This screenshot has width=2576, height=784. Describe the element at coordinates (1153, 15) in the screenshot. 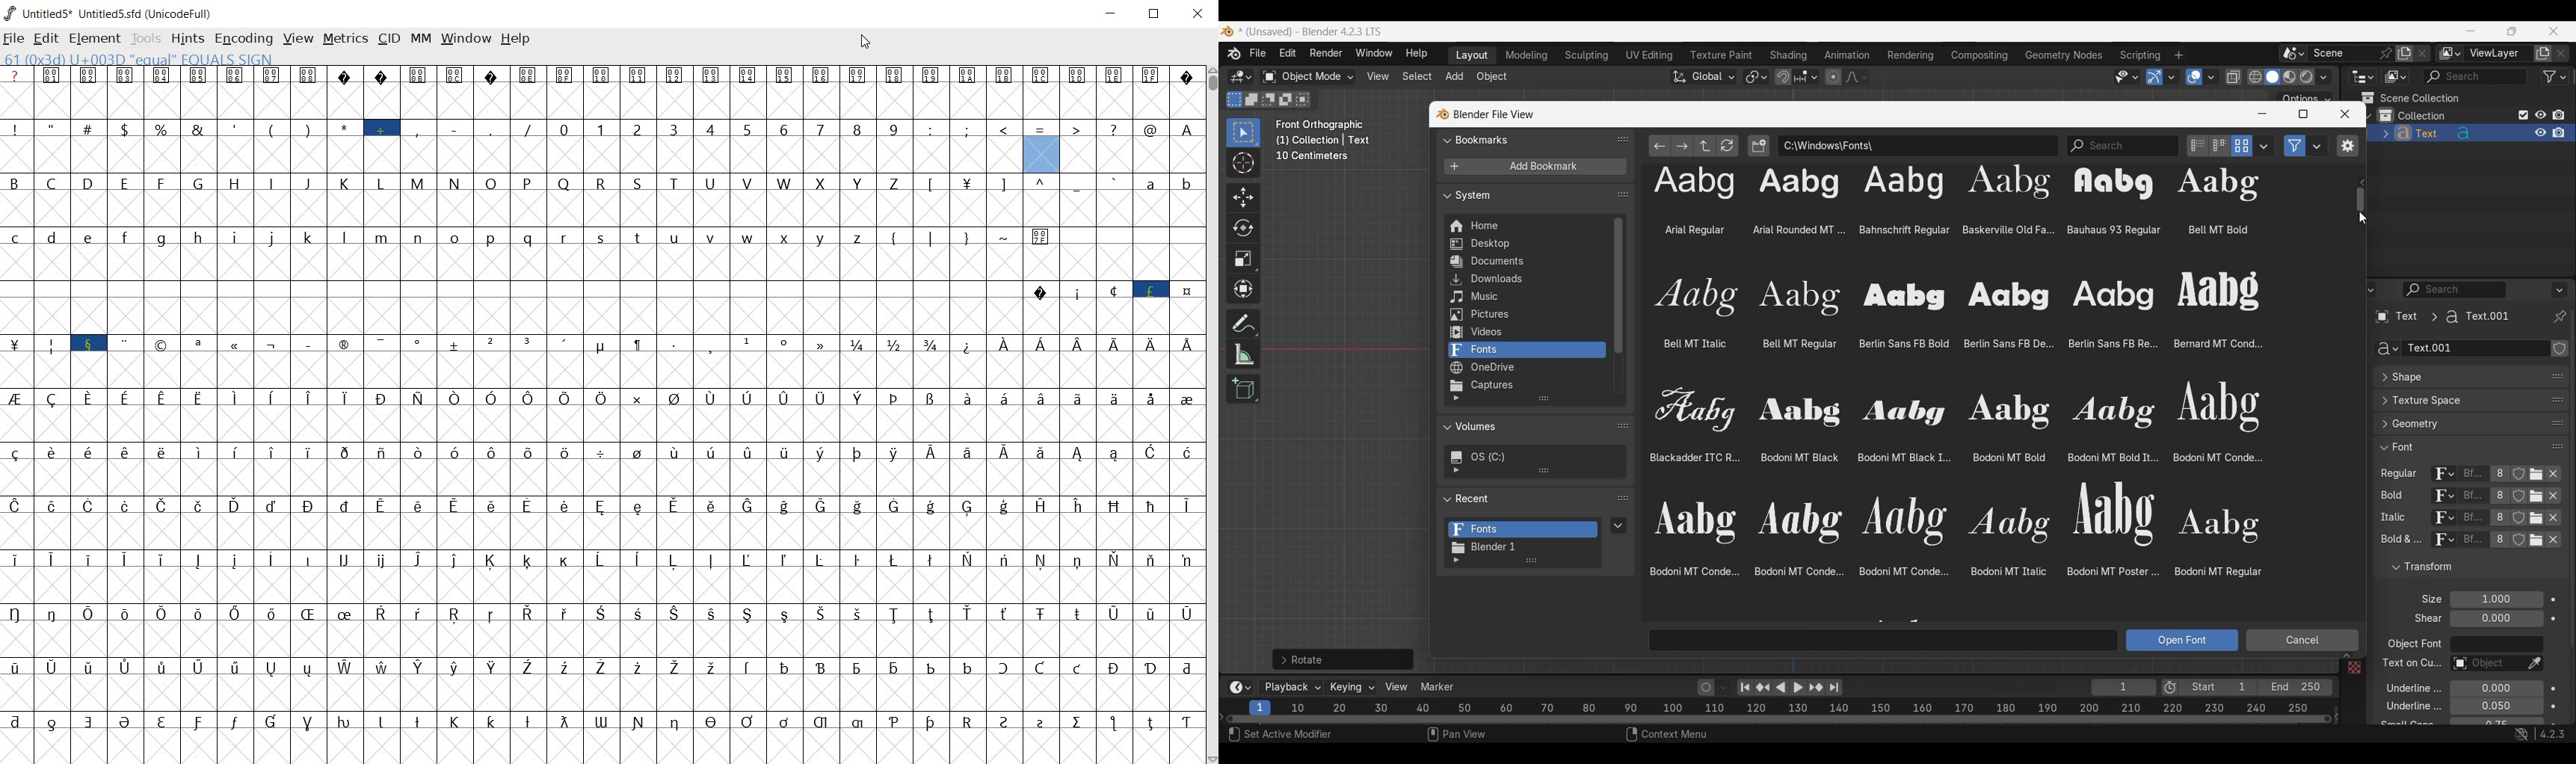

I see `restore down` at that location.